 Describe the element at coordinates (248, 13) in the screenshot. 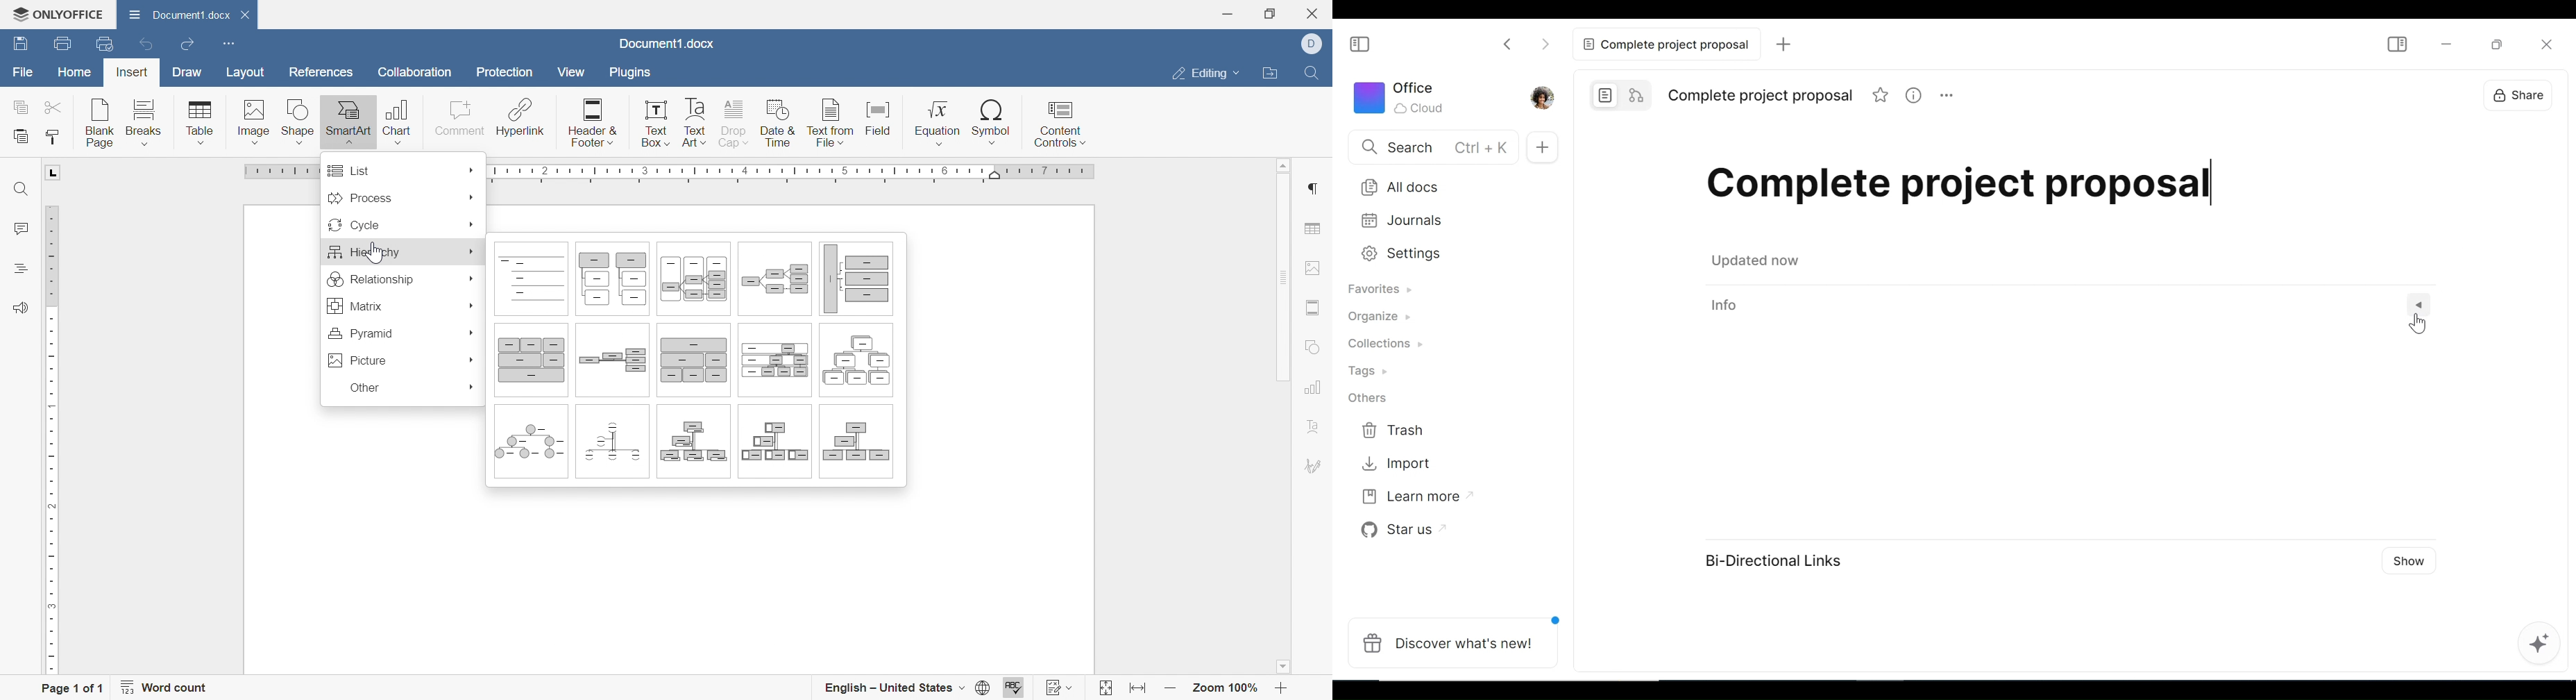

I see `Close` at that location.